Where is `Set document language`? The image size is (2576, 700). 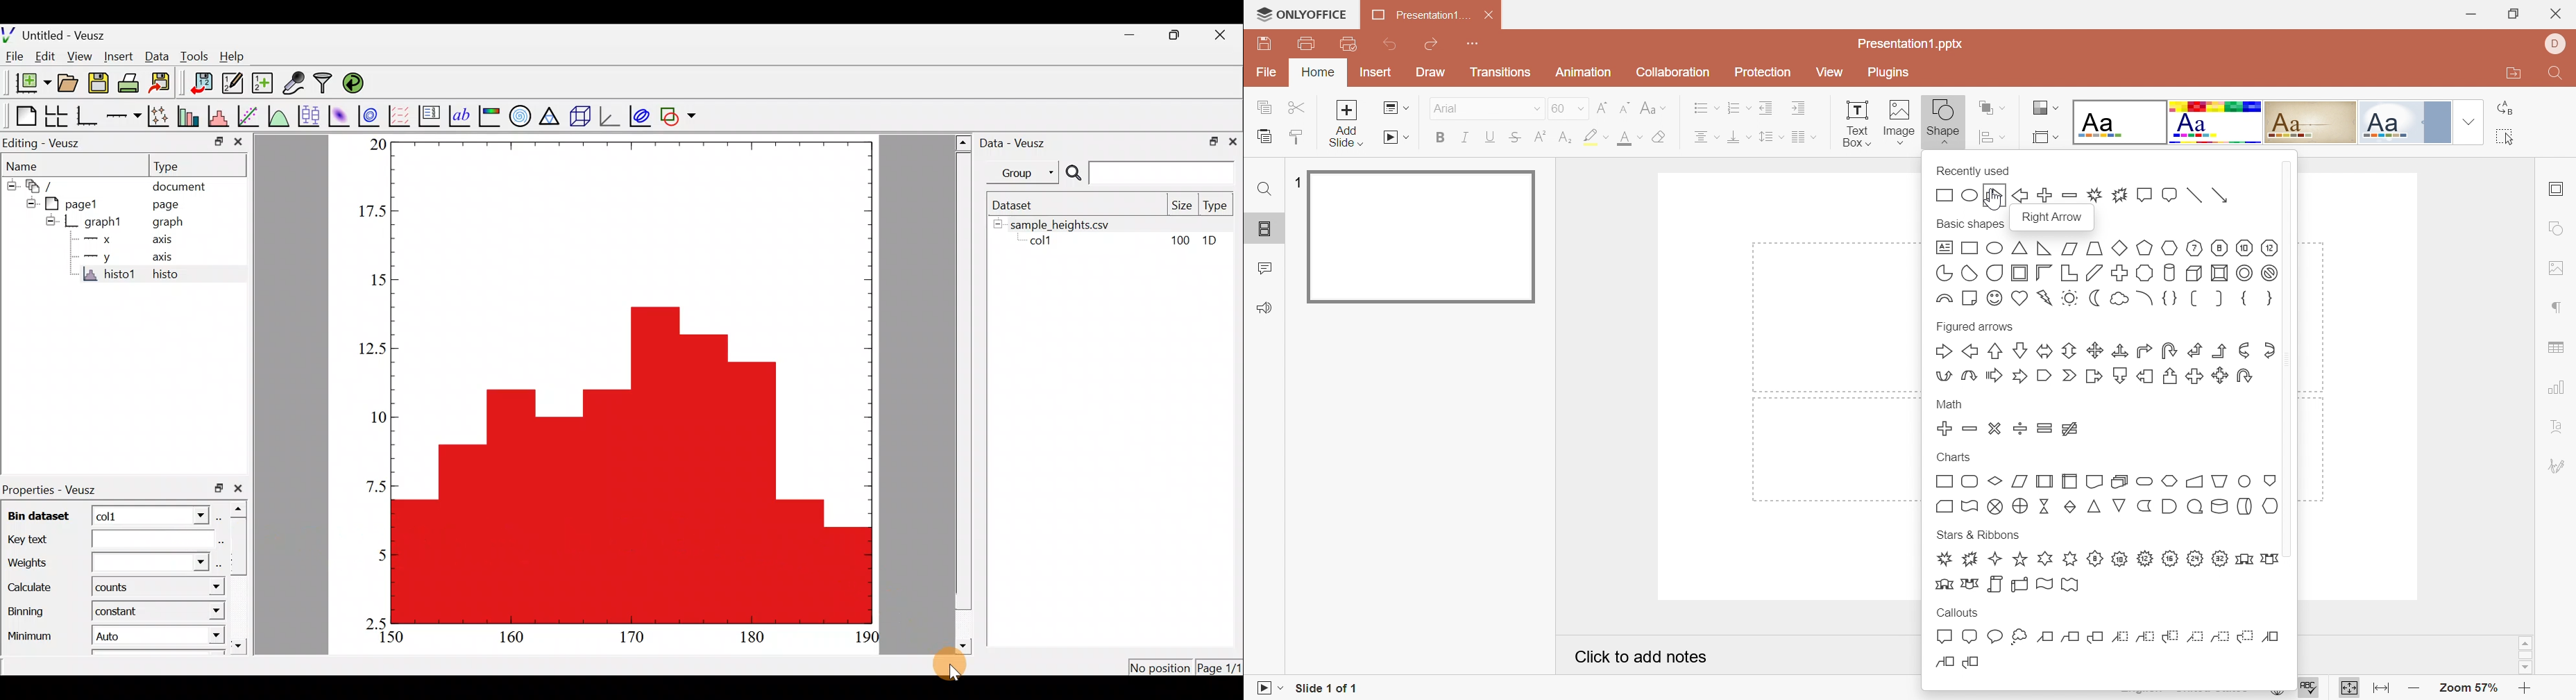
Set document language is located at coordinates (2278, 689).